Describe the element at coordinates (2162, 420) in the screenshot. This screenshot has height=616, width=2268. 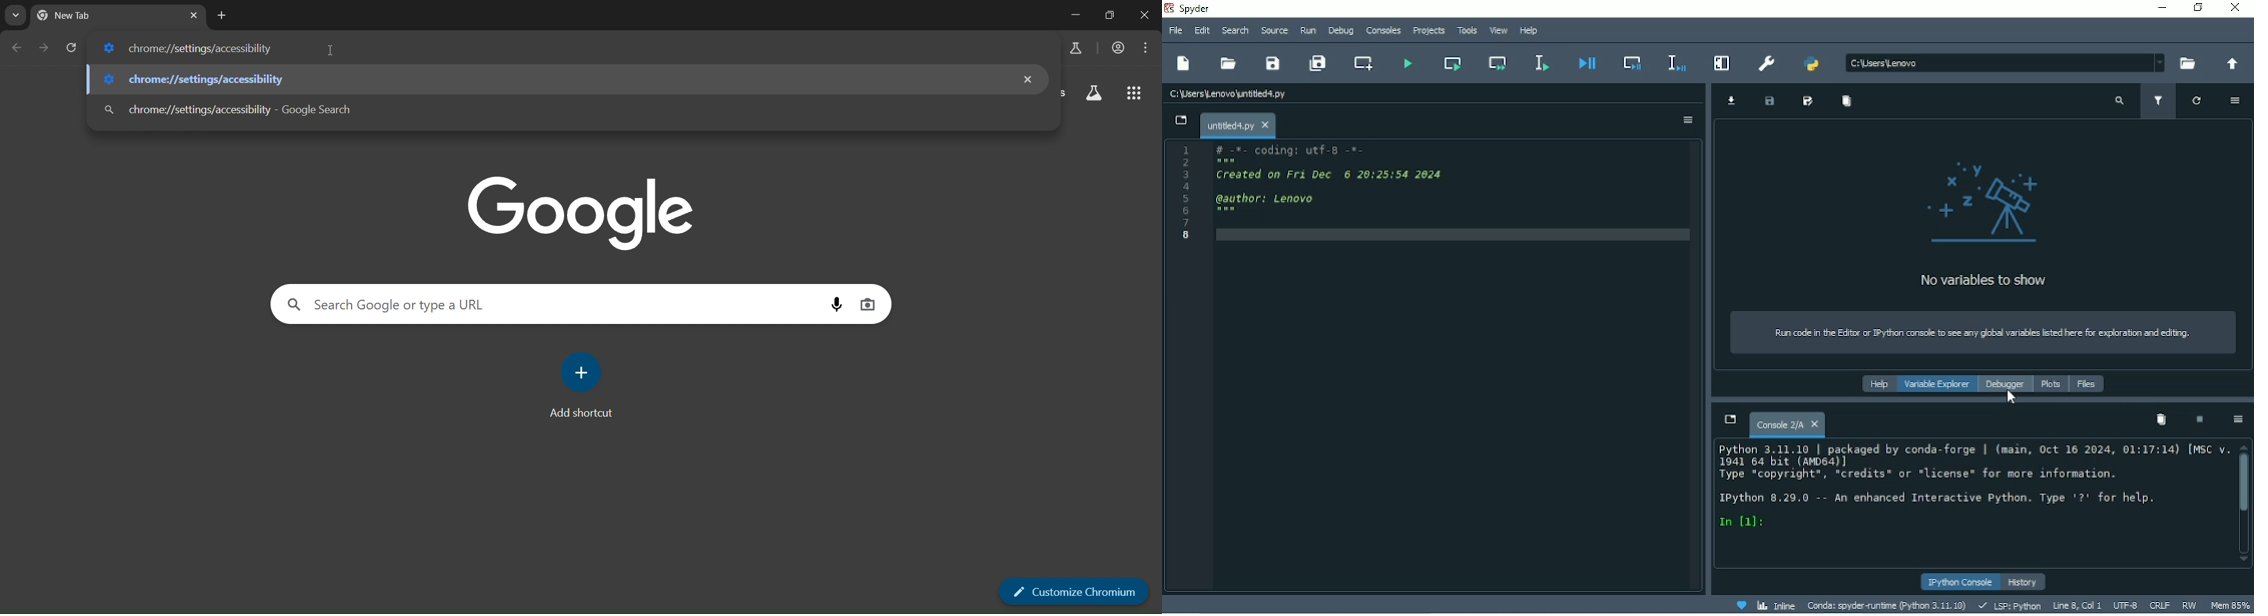
I see `Remove all variables from namespace` at that location.